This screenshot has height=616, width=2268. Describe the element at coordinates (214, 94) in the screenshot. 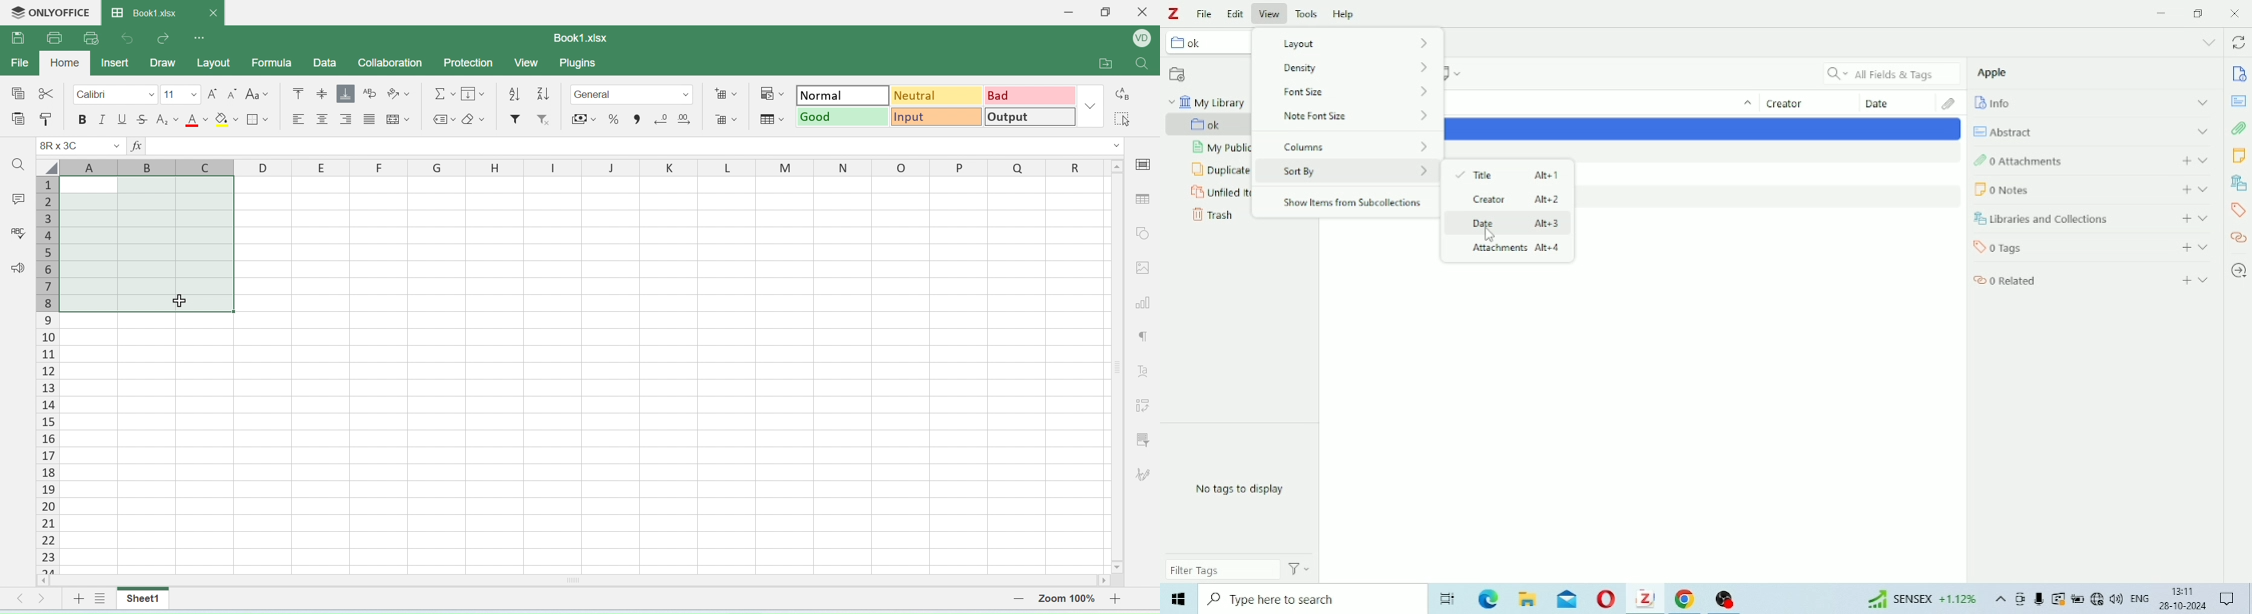

I see `increase font` at that location.